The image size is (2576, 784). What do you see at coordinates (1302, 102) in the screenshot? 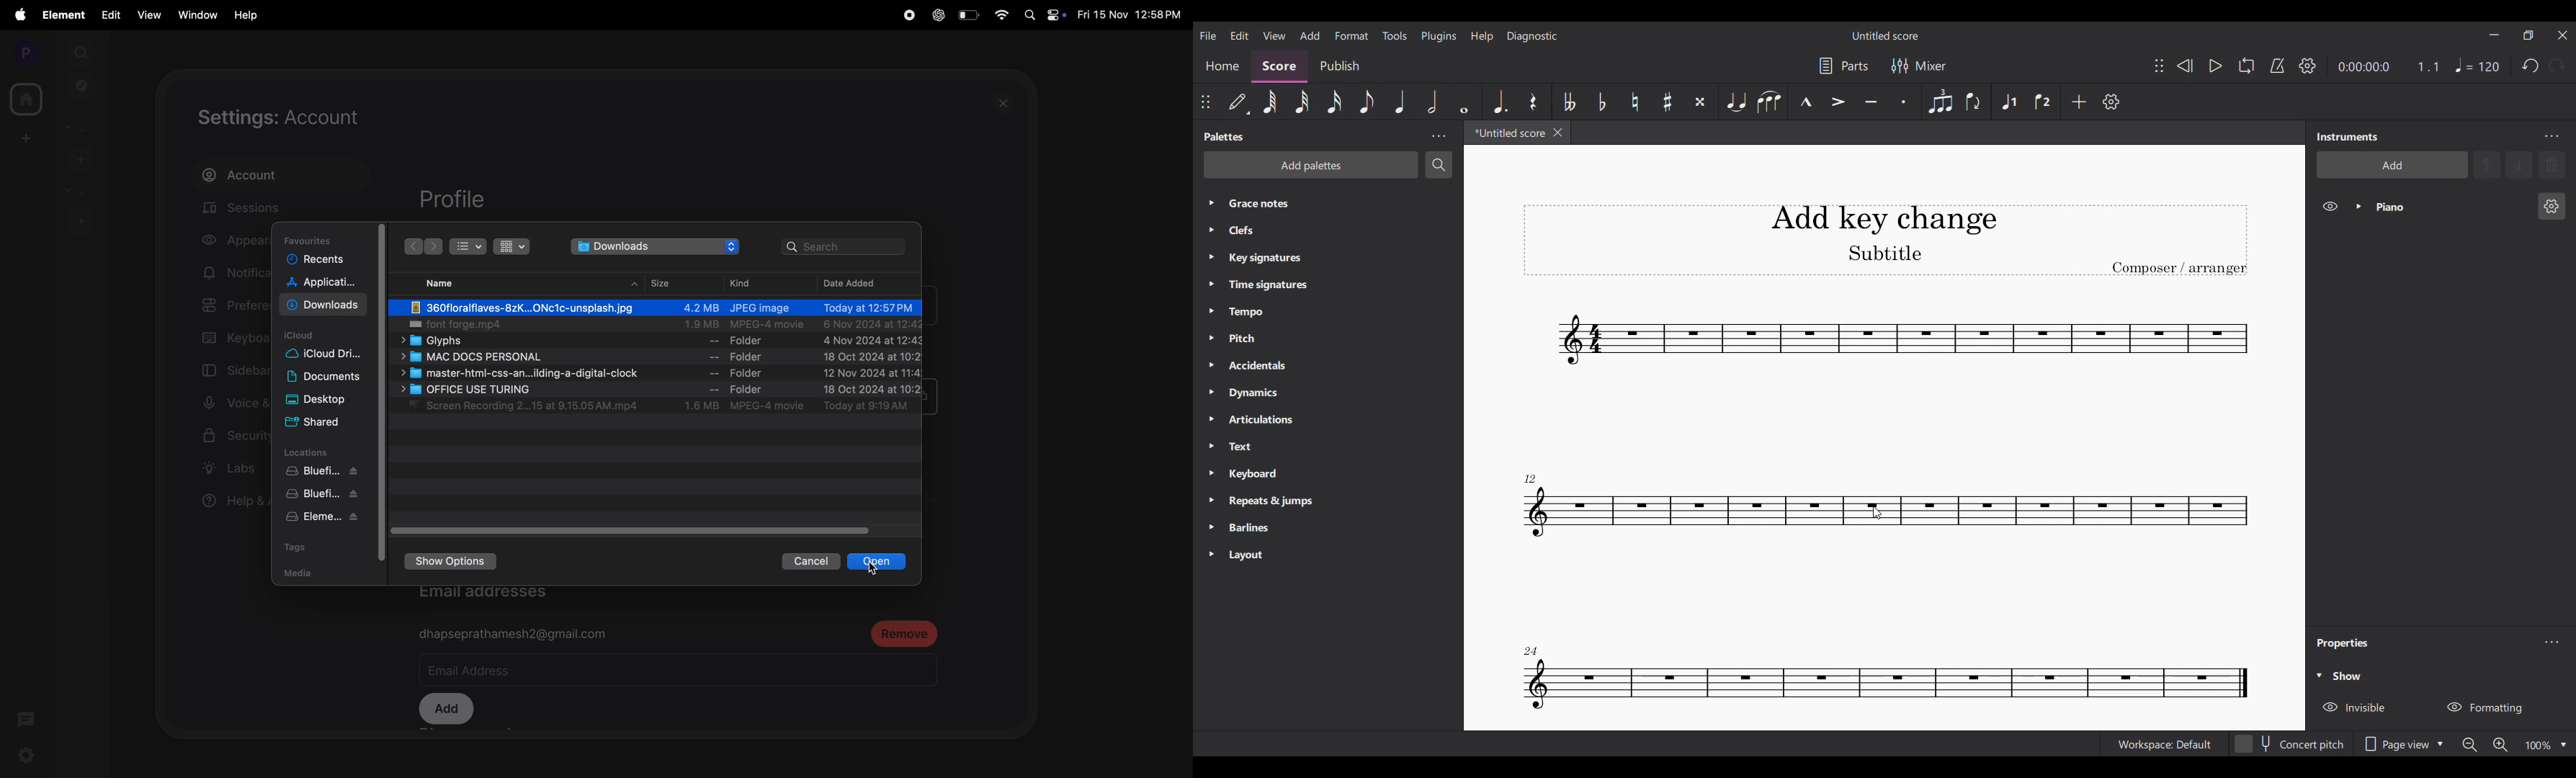
I see `32nd note` at bounding box center [1302, 102].